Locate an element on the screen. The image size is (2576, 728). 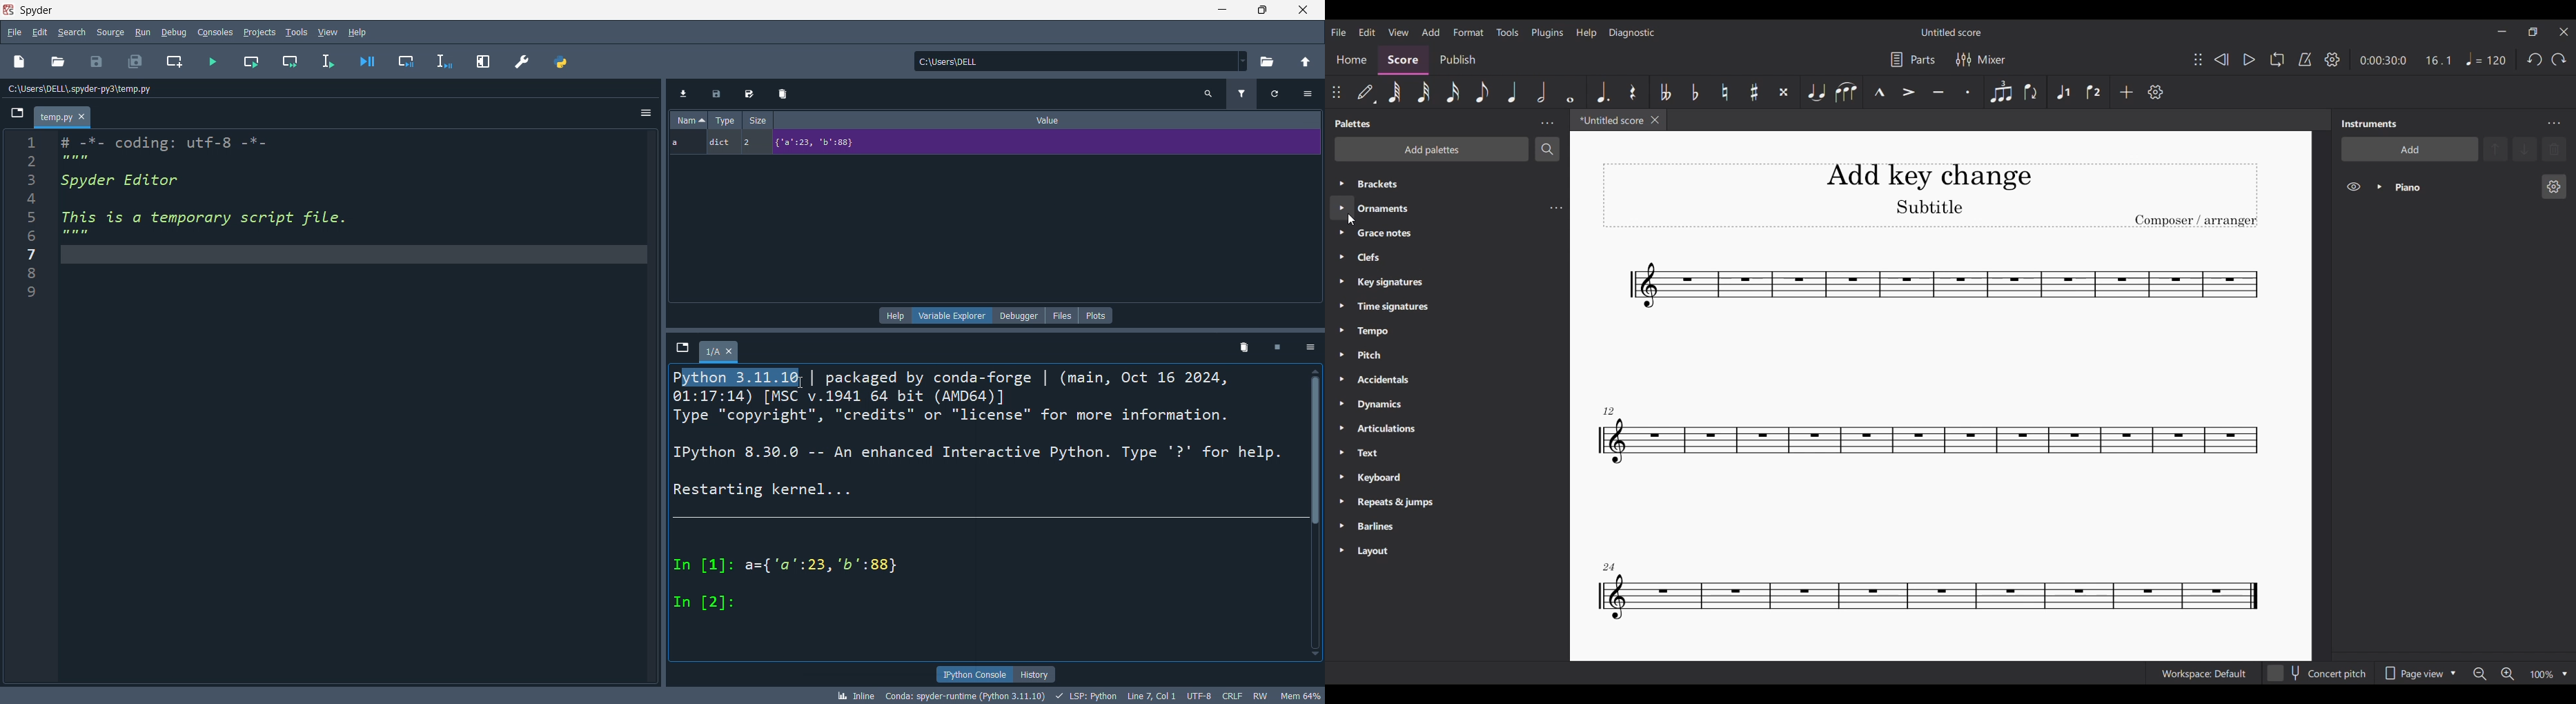
Undo is located at coordinates (2535, 60).